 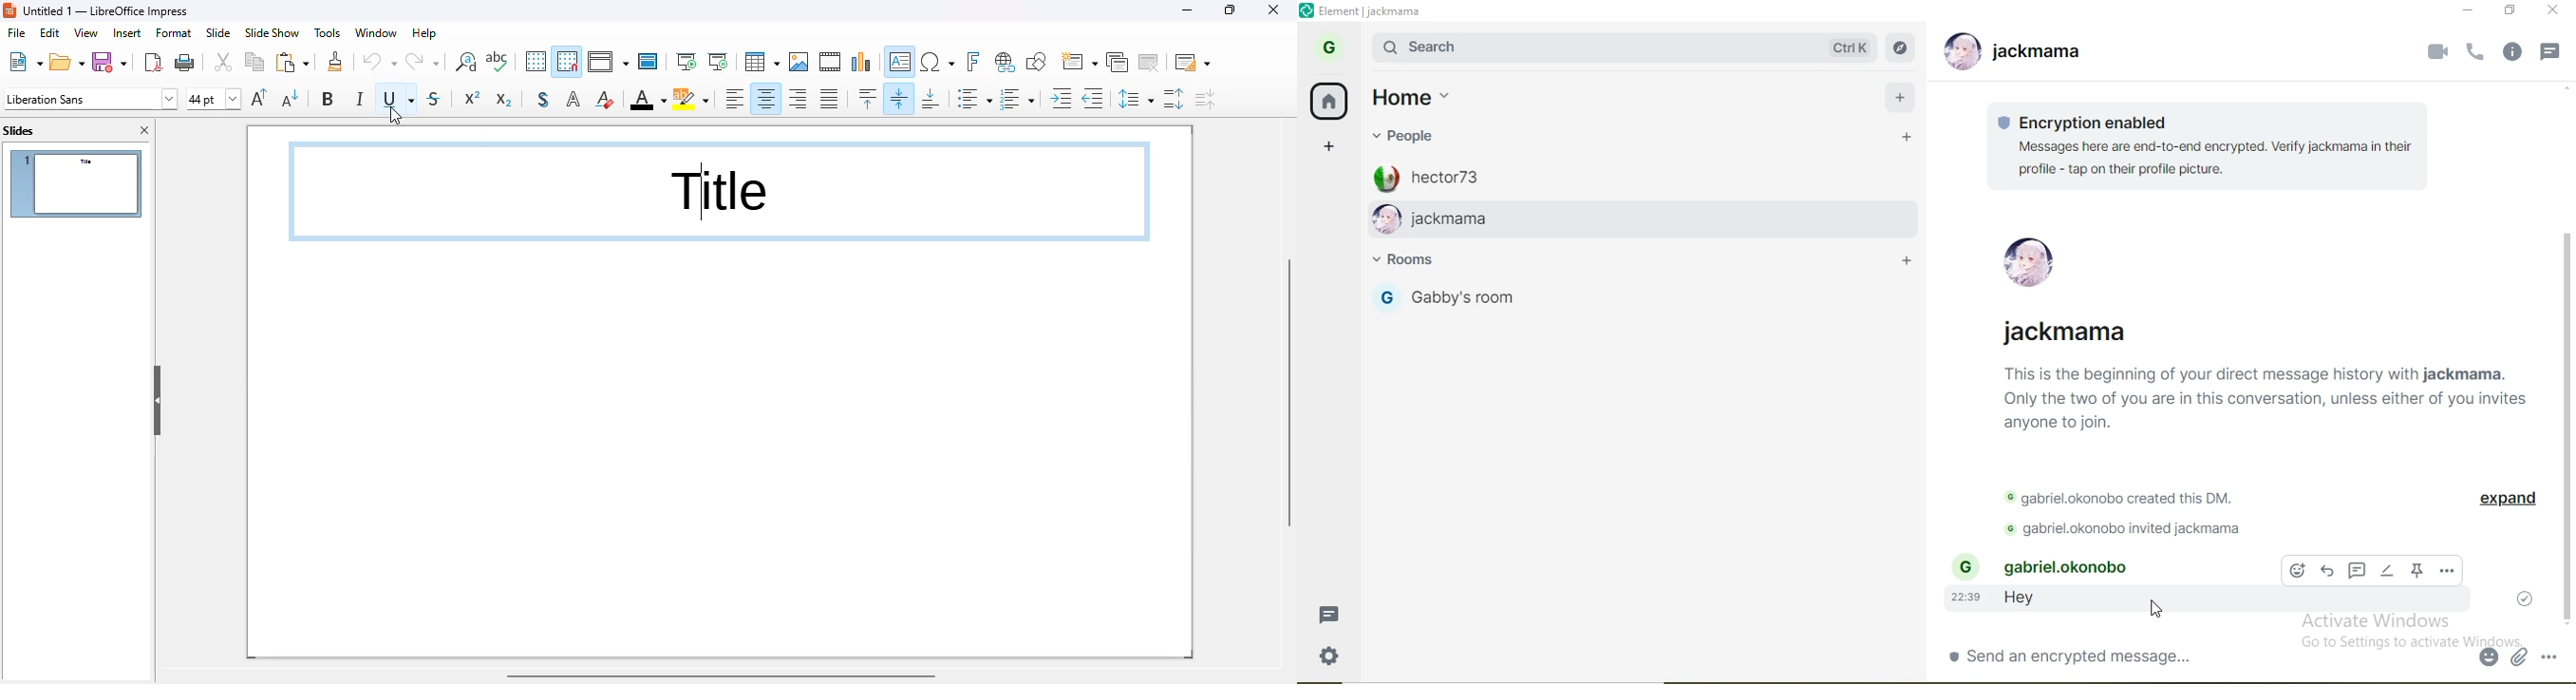 I want to click on display grid, so click(x=536, y=62).